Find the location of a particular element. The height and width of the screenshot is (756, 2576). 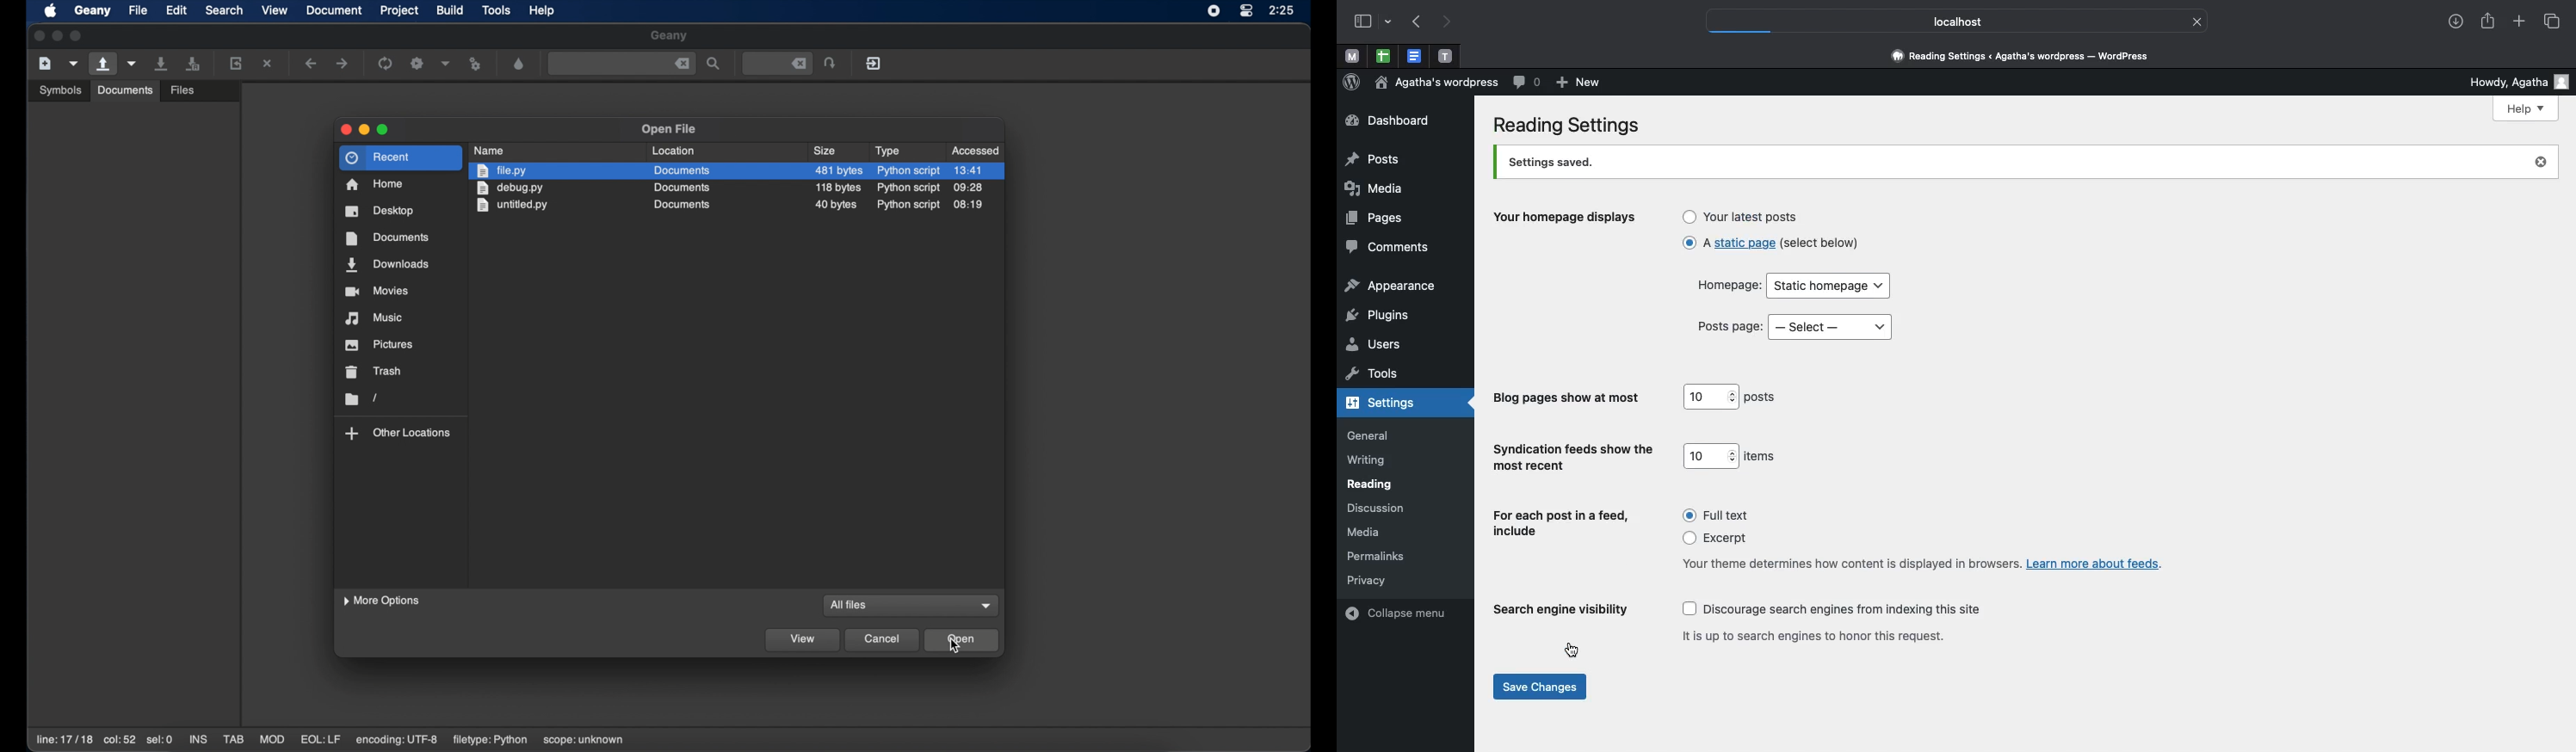

python script is located at coordinates (908, 187).